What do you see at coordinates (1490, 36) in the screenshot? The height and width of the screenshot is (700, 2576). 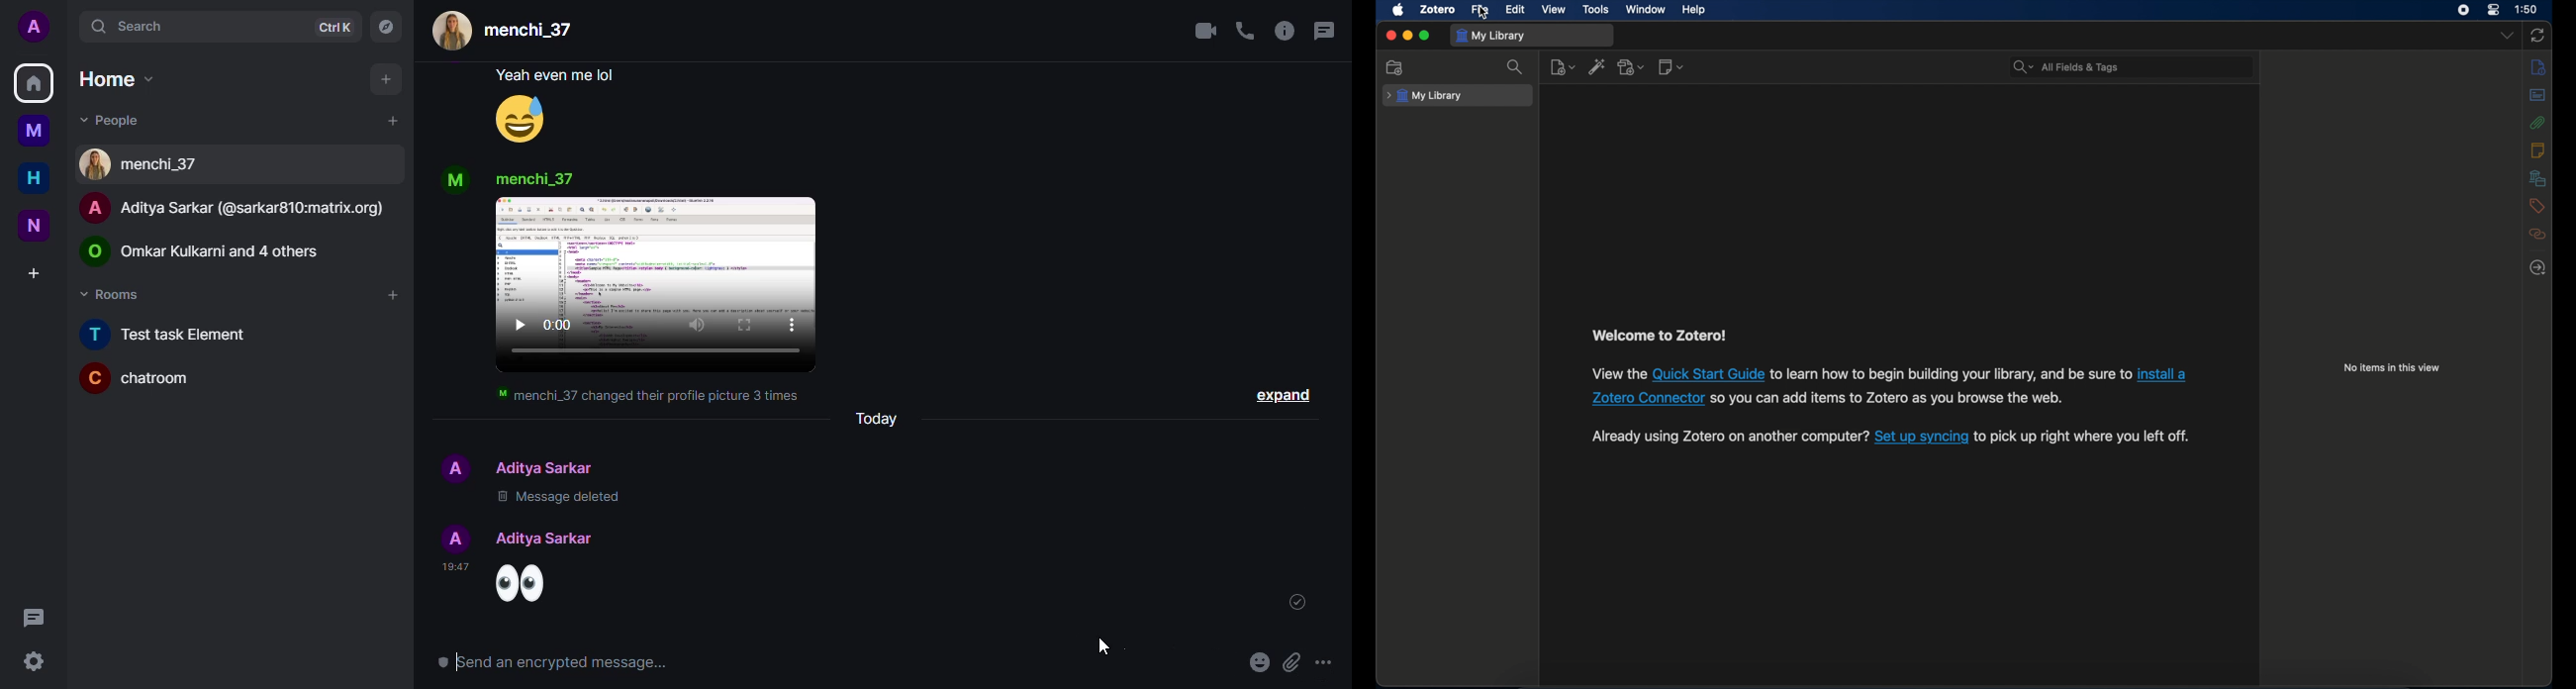 I see `my library` at bounding box center [1490, 36].